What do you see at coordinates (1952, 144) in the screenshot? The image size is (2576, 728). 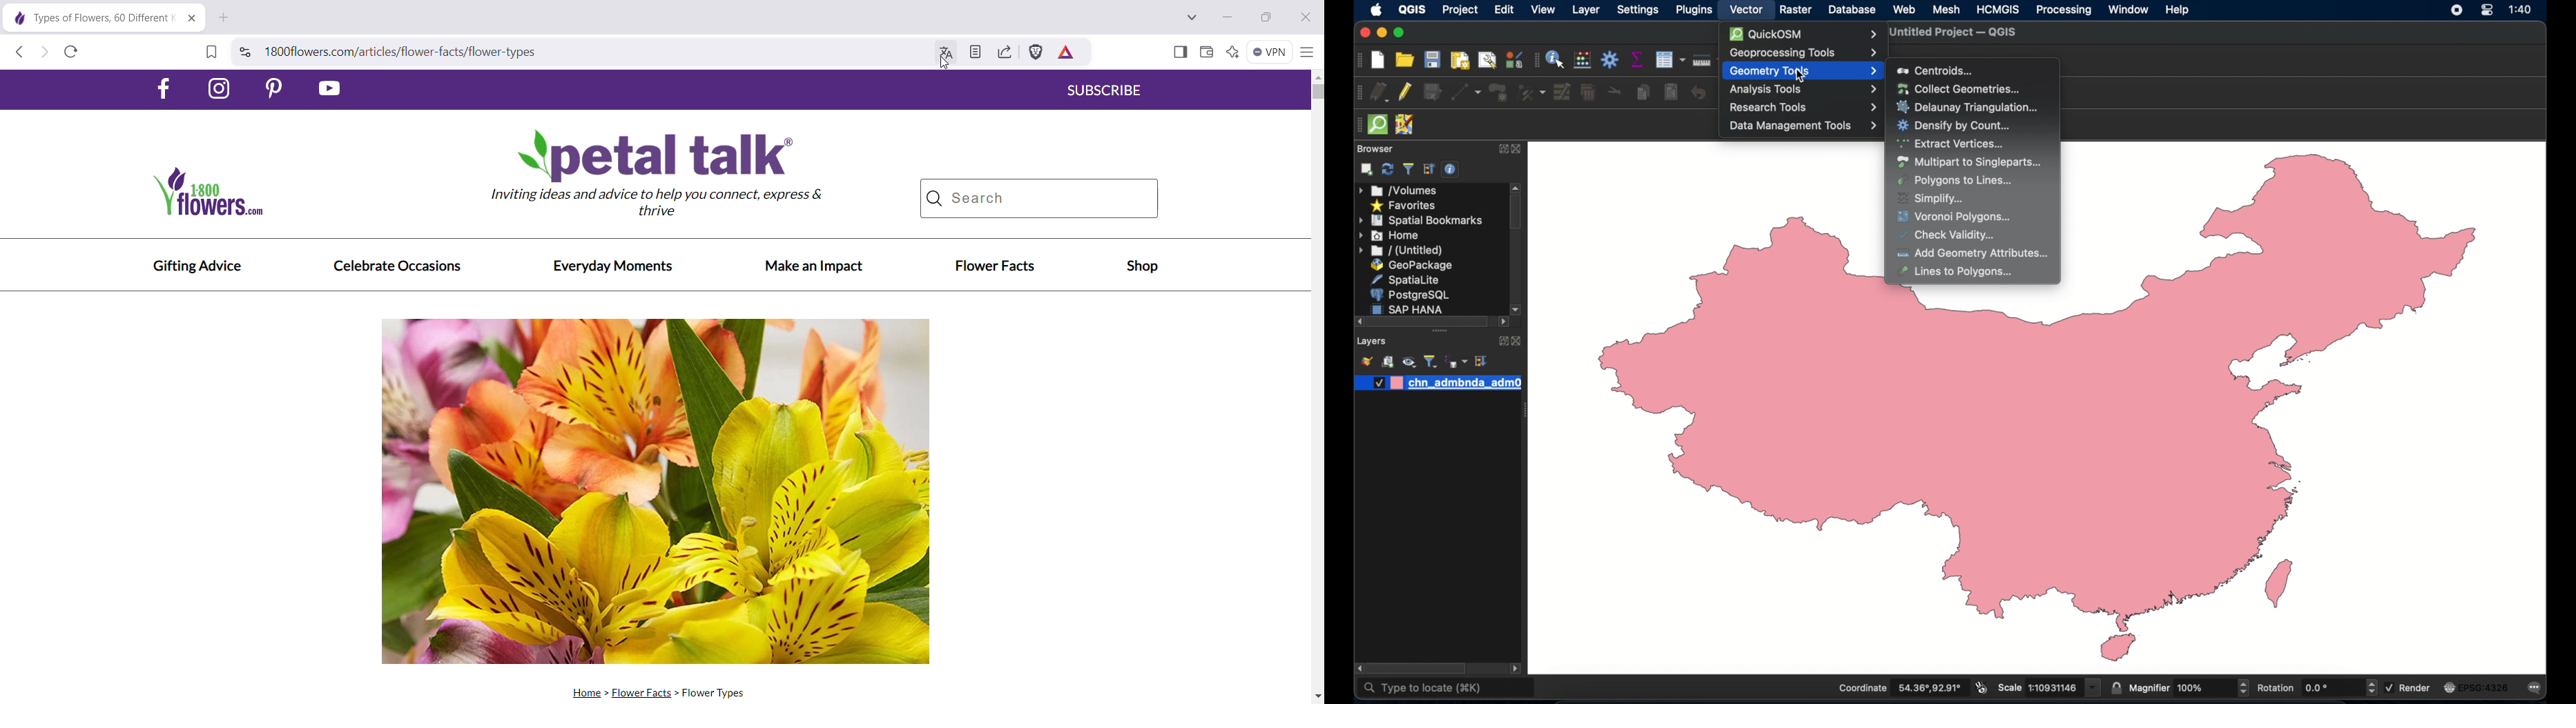 I see `extract vertices` at bounding box center [1952, 144].